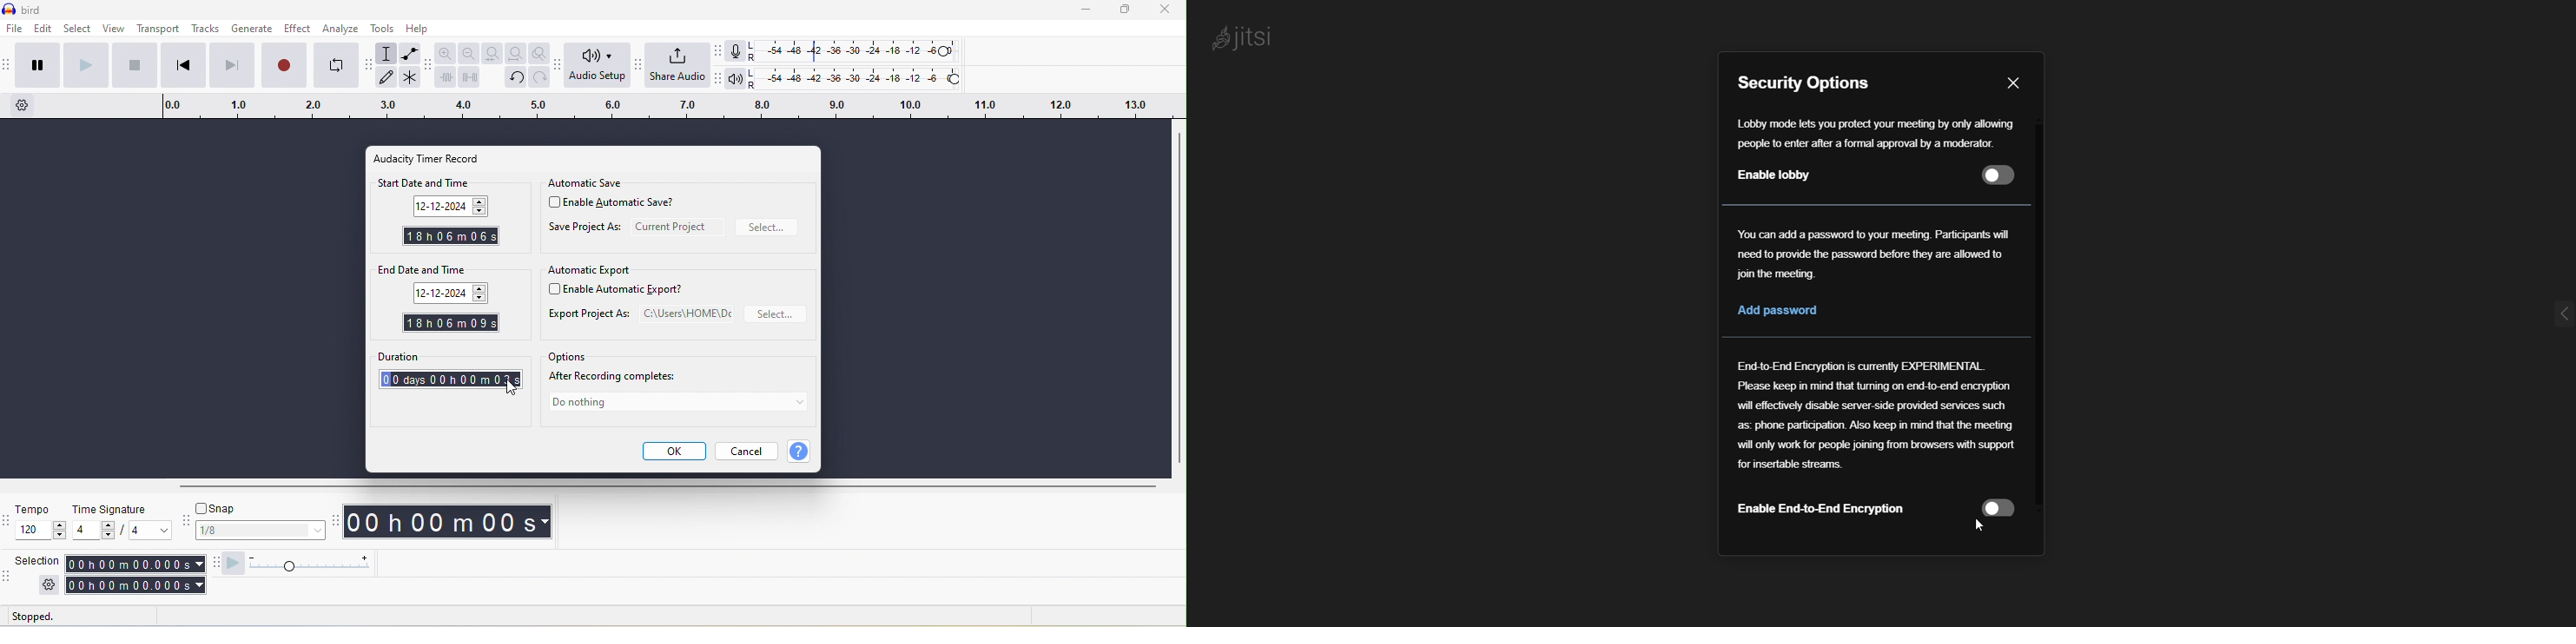  Describe the element at coordinates (448, 53) in the screenshot. I see `zoom in` at that location.